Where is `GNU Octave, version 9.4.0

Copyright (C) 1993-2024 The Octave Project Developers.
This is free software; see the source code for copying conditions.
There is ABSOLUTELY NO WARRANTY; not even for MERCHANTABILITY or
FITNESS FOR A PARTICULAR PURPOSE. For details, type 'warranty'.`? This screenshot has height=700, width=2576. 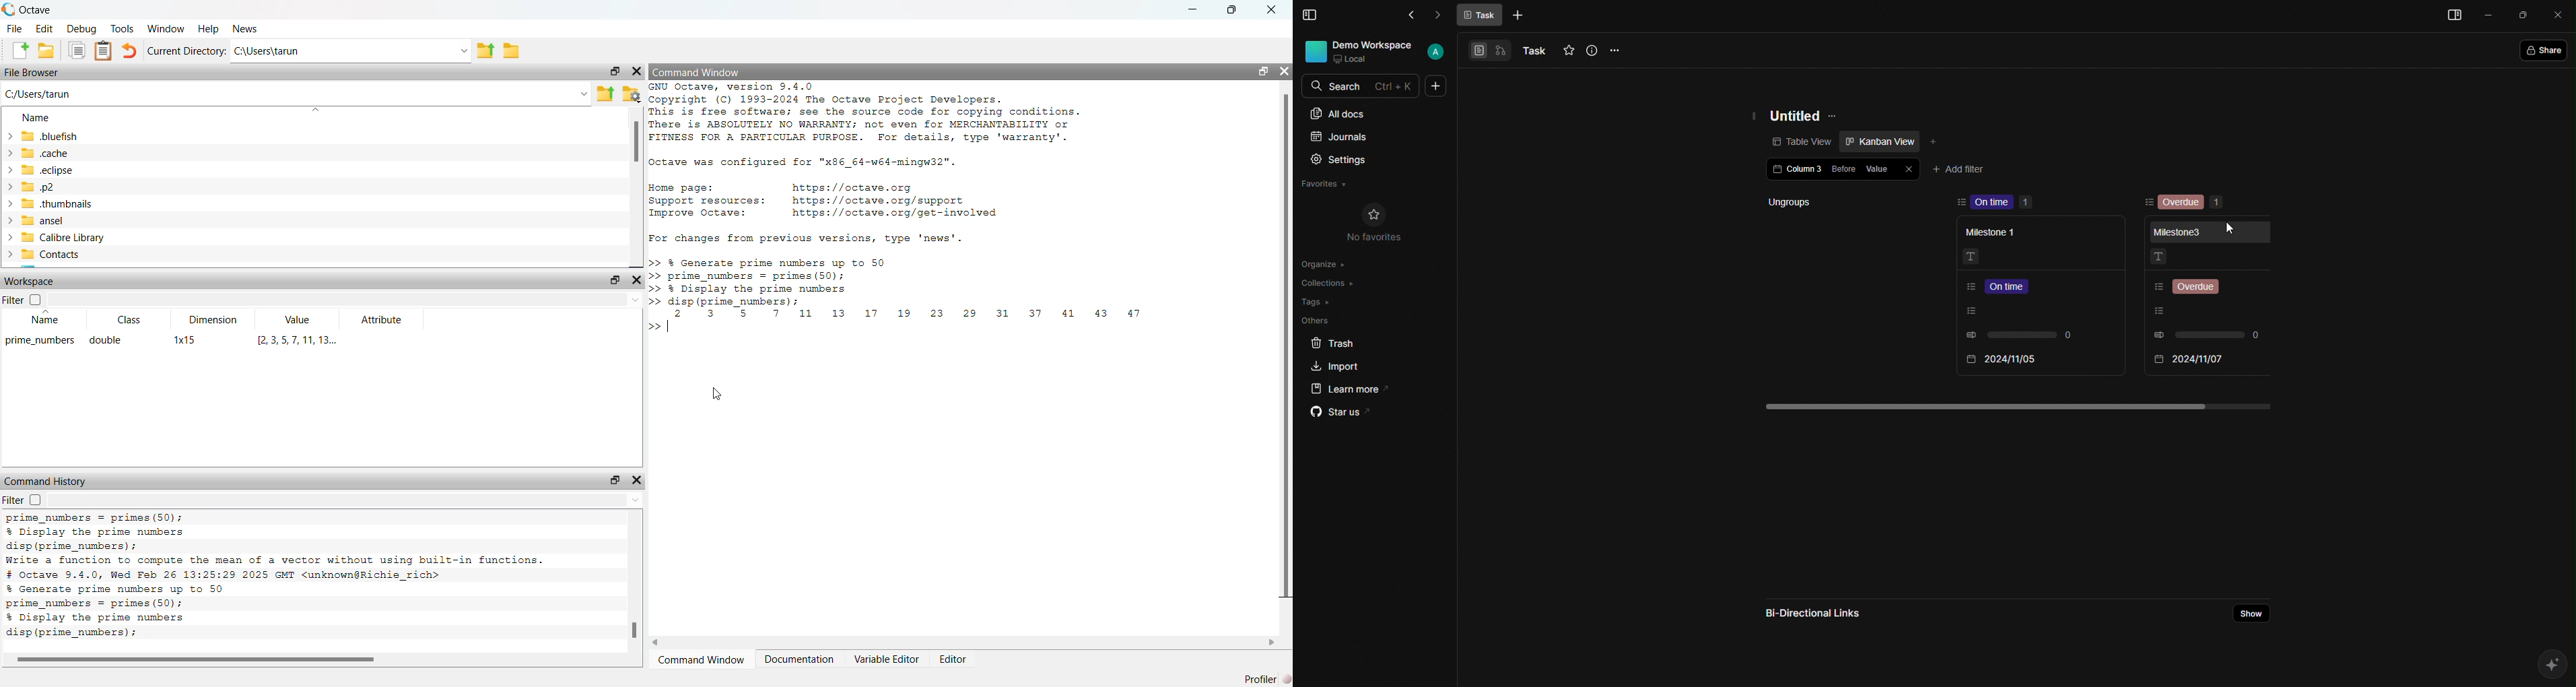 GNU Octave, version 9.4.0

Copyright (C) 1993-2024 The Octave Project Developers.
This is free software; see the source code for copying conditions.
There is ABSOLUTELY NO WARRANTY; not even for MERCHANTABILITY or
FITNESS FOR A PARTICULAR PURPOSE. For details, type 'warranty'. is located at coordinates (865, 113).